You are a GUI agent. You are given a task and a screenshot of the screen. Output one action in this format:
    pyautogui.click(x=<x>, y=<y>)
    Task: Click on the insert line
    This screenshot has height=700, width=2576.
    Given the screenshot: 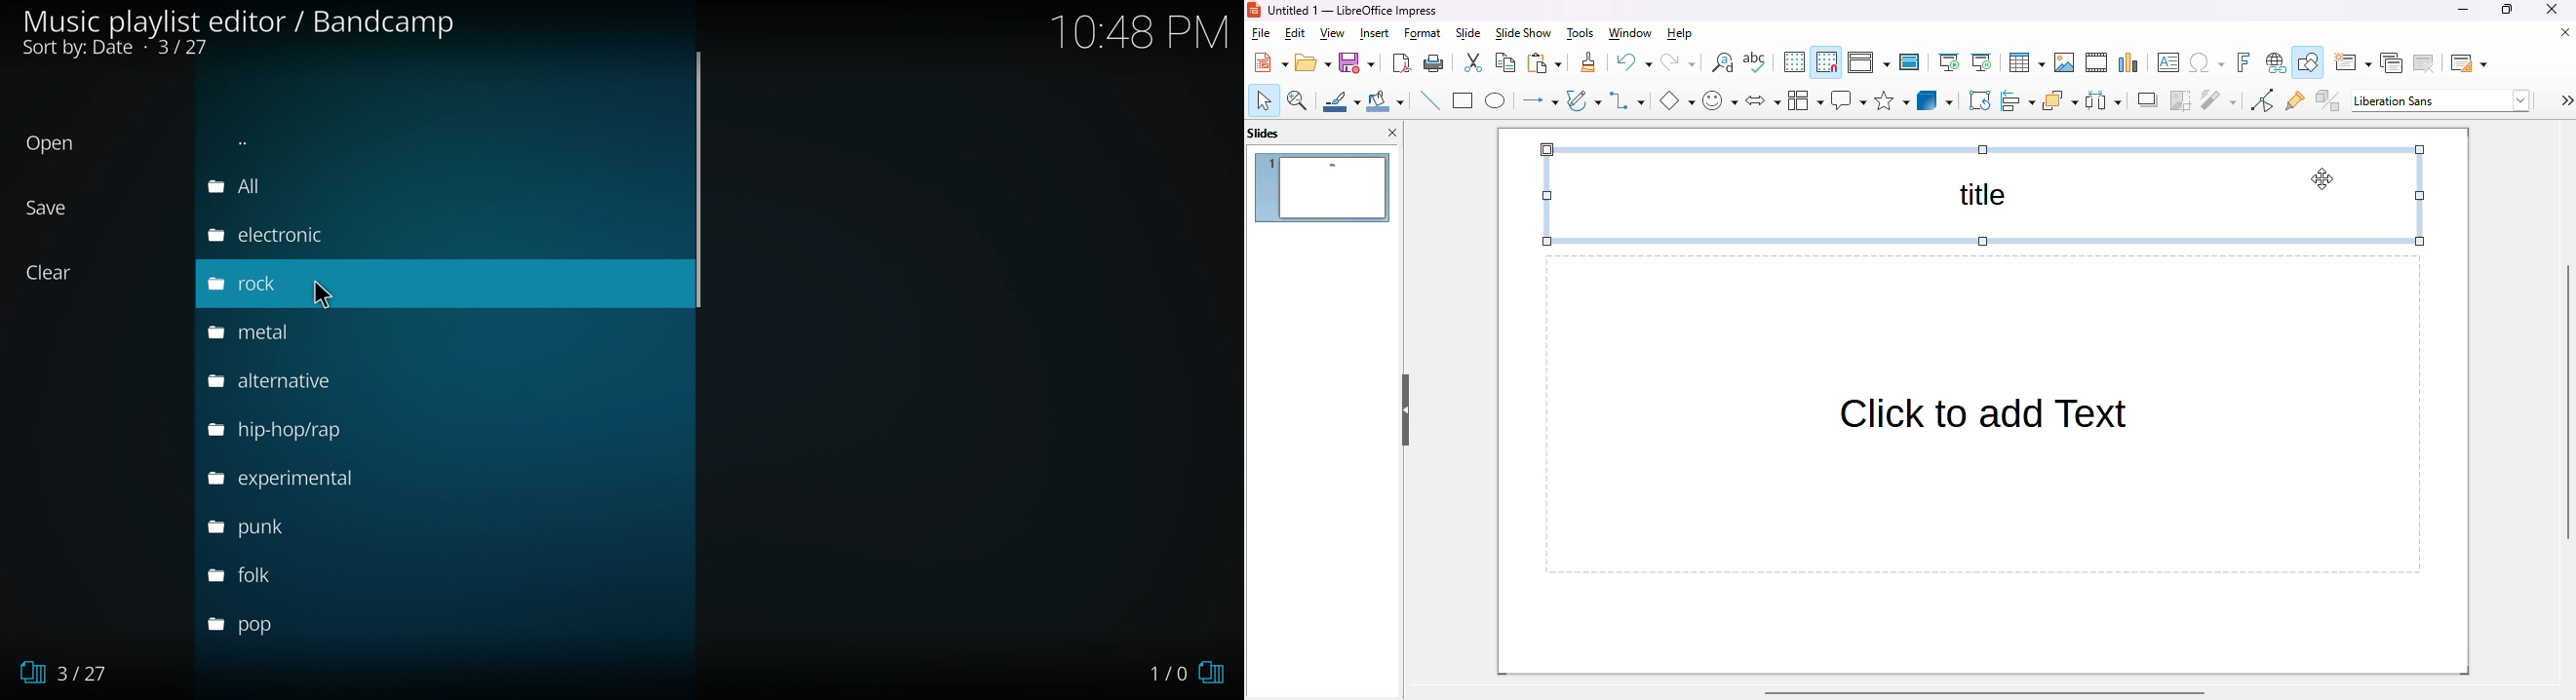 What is the action you would take?
    pyautogui.click(x=1429, y=99)
    